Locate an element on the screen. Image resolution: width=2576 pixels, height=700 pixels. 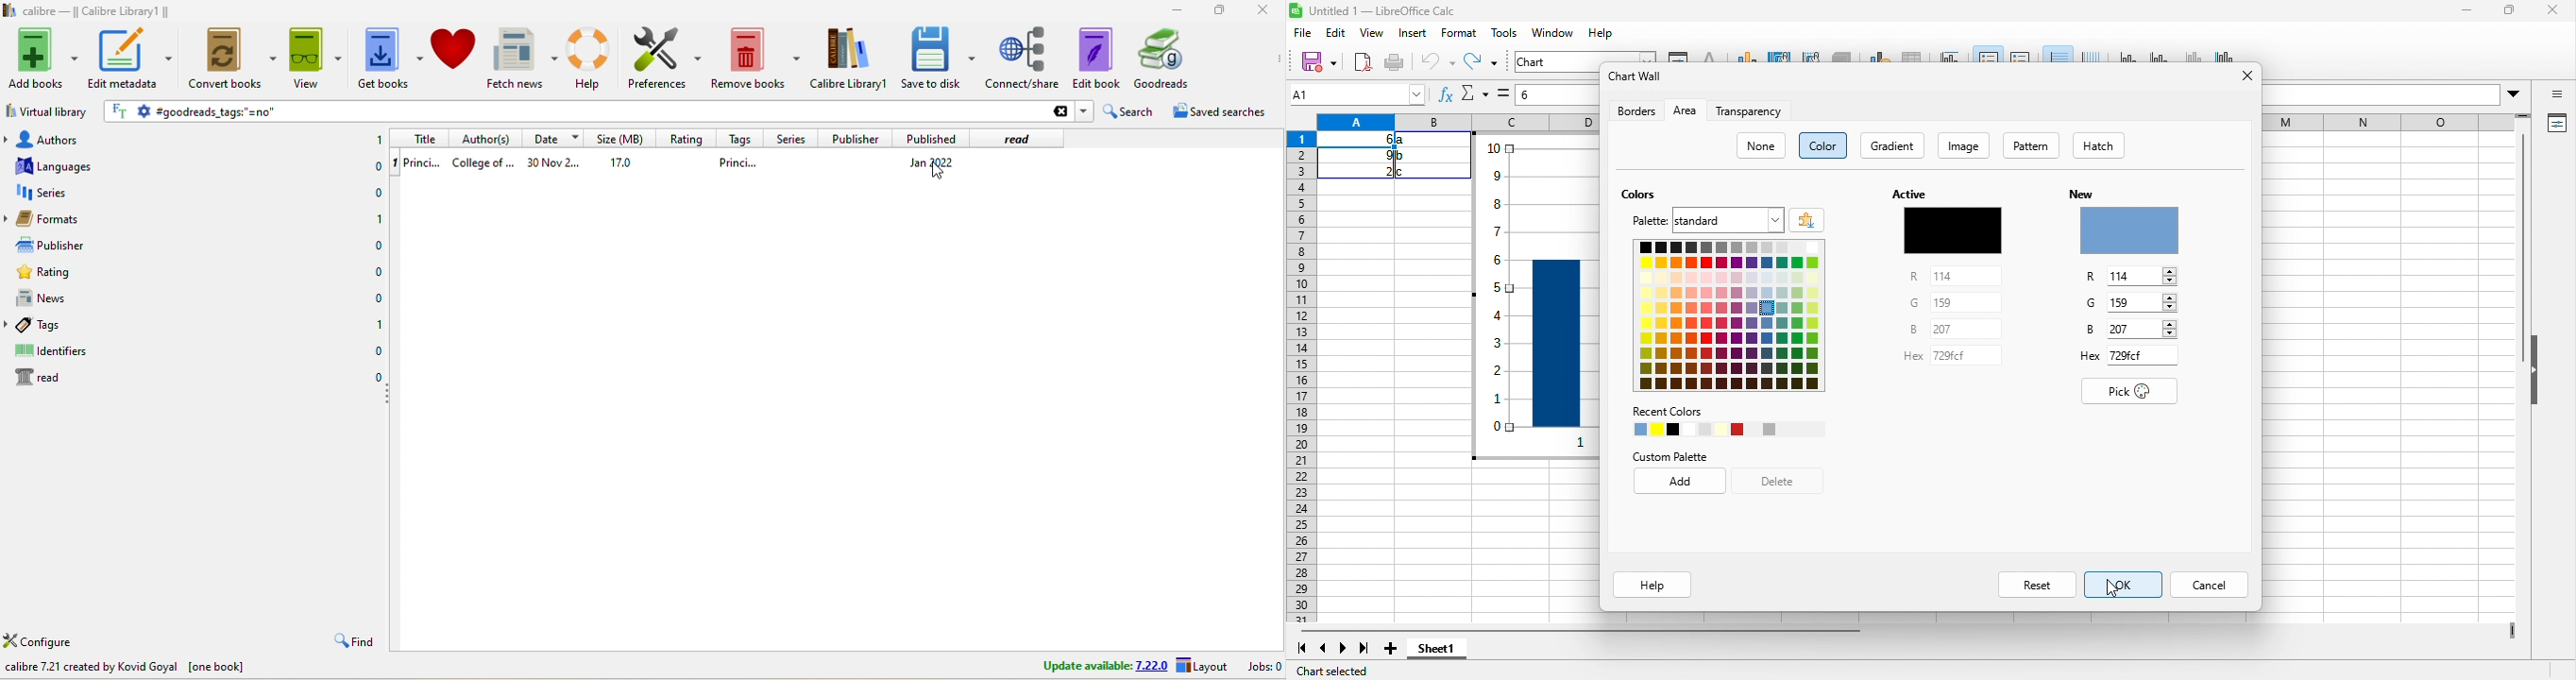
goodreads is located at coordinates (1171, 58).